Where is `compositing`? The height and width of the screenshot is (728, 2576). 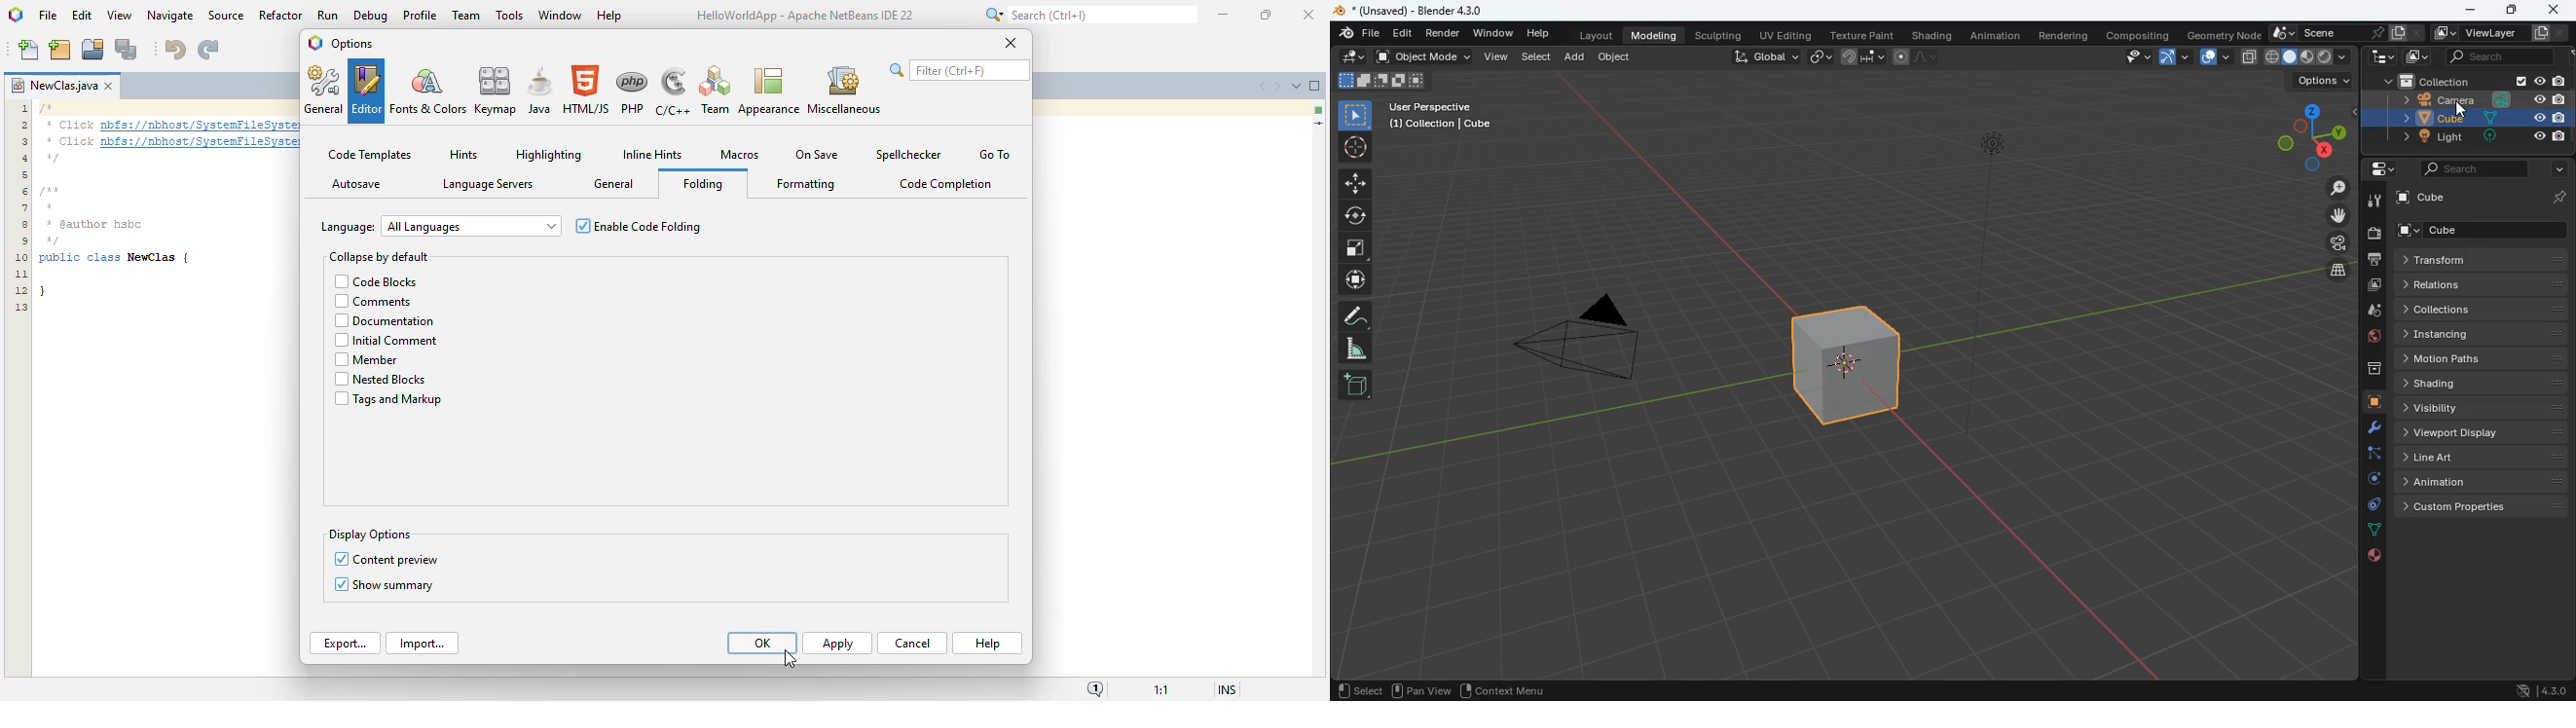
compositing is located at coordinates (2142, 34).